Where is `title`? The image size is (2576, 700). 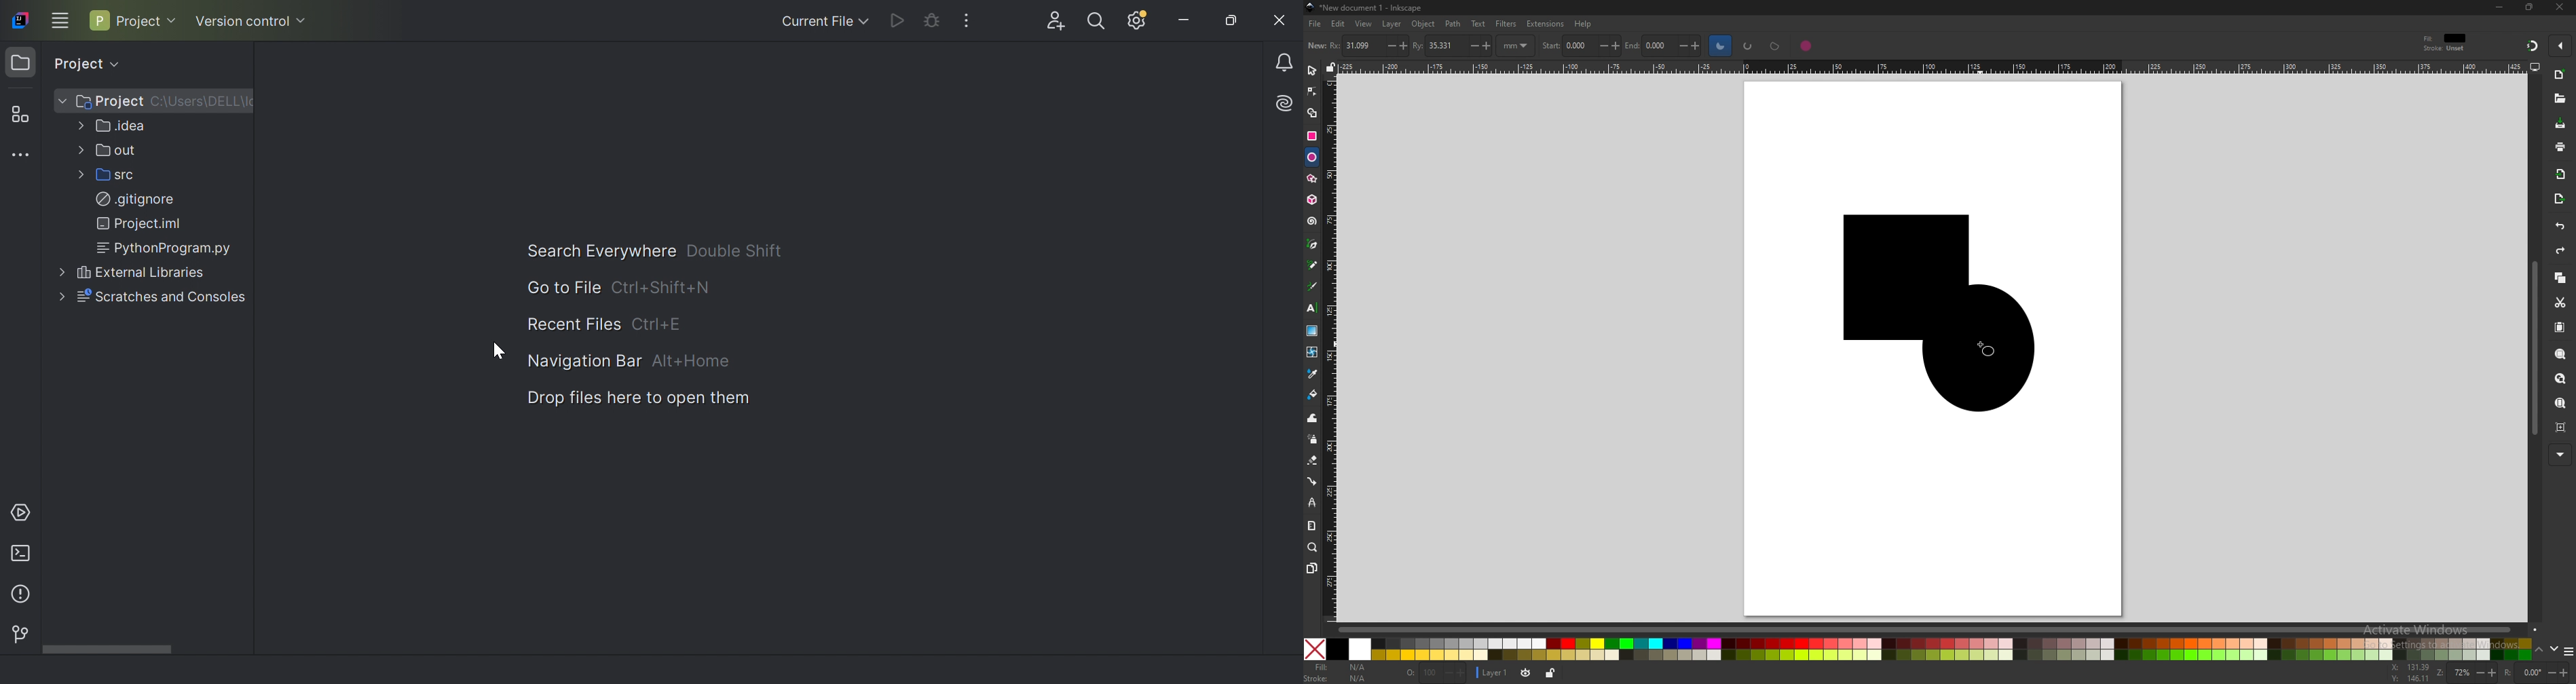
title is located at coordinates (1363, 7).